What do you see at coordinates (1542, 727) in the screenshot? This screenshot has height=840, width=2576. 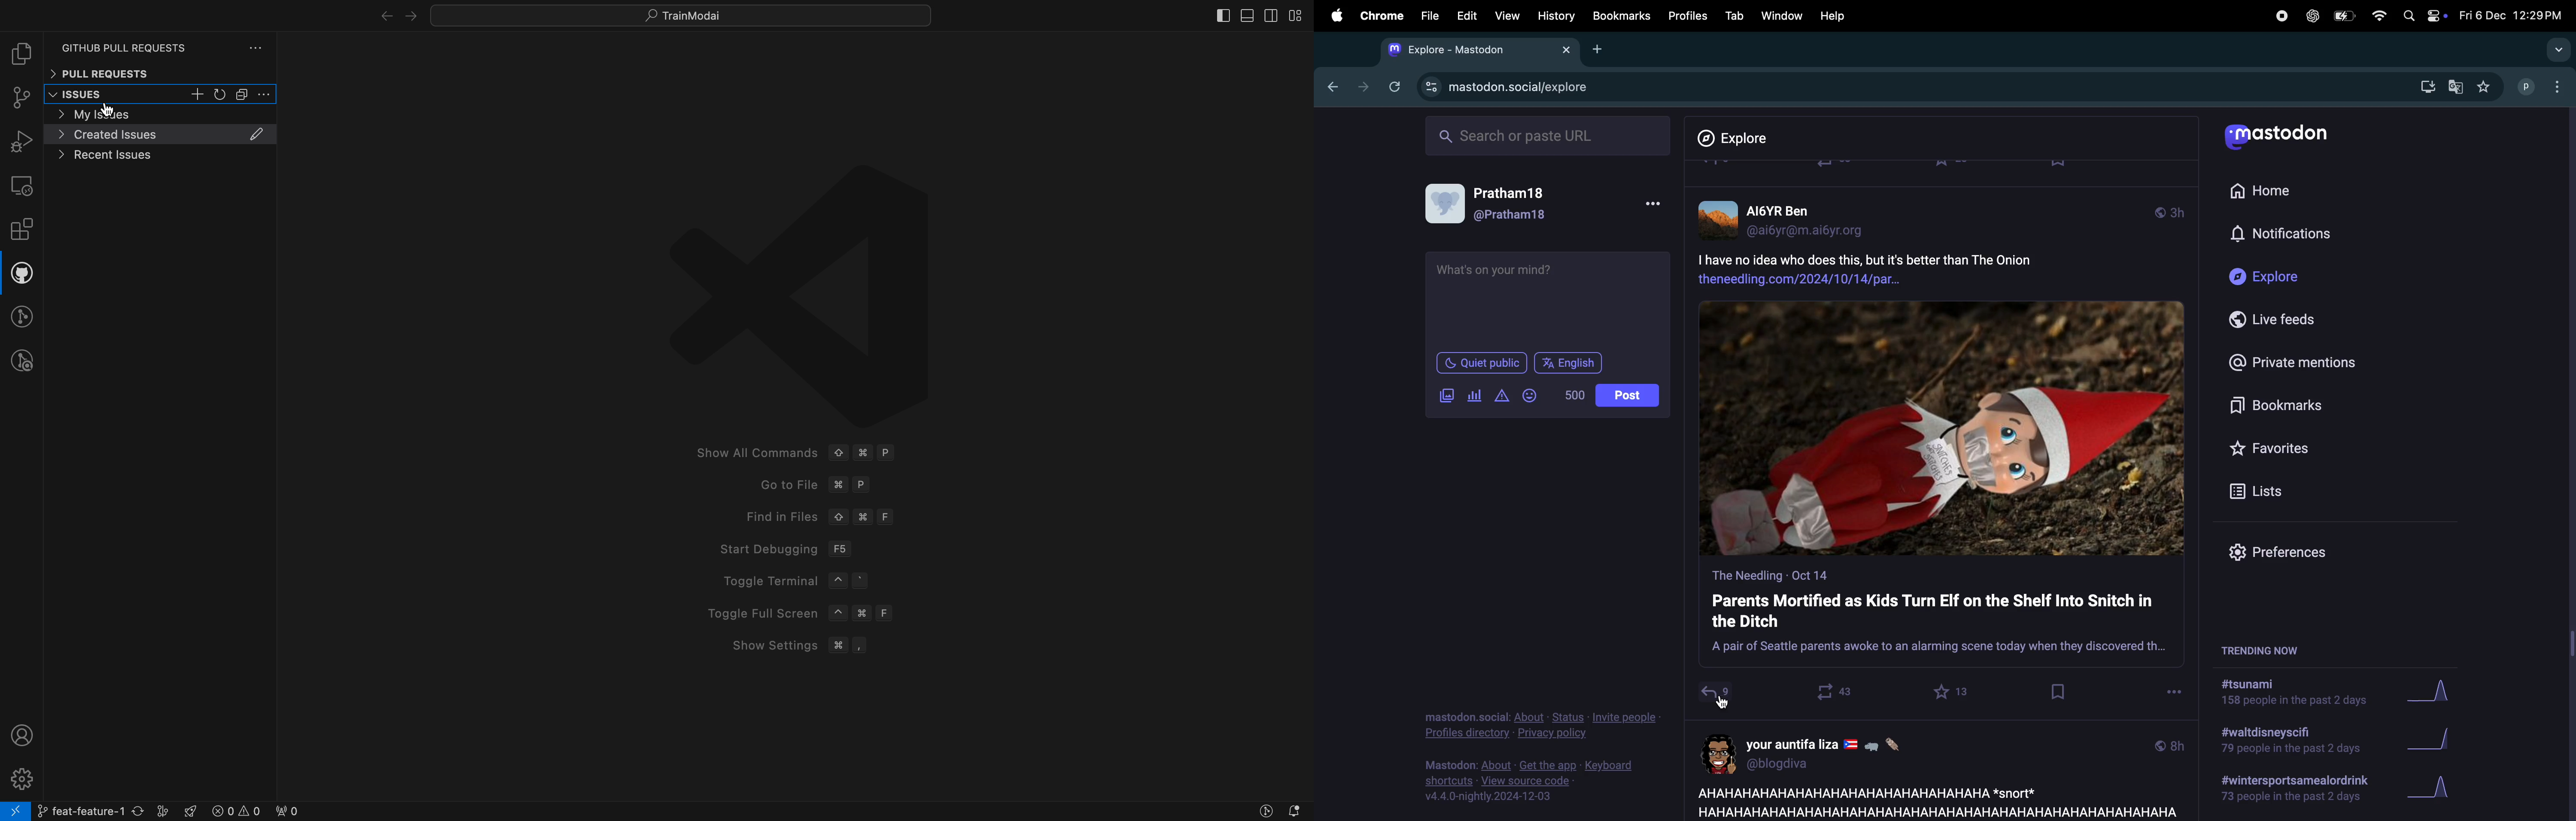 I see `privacy policy` at bounding box center [1542, 727].